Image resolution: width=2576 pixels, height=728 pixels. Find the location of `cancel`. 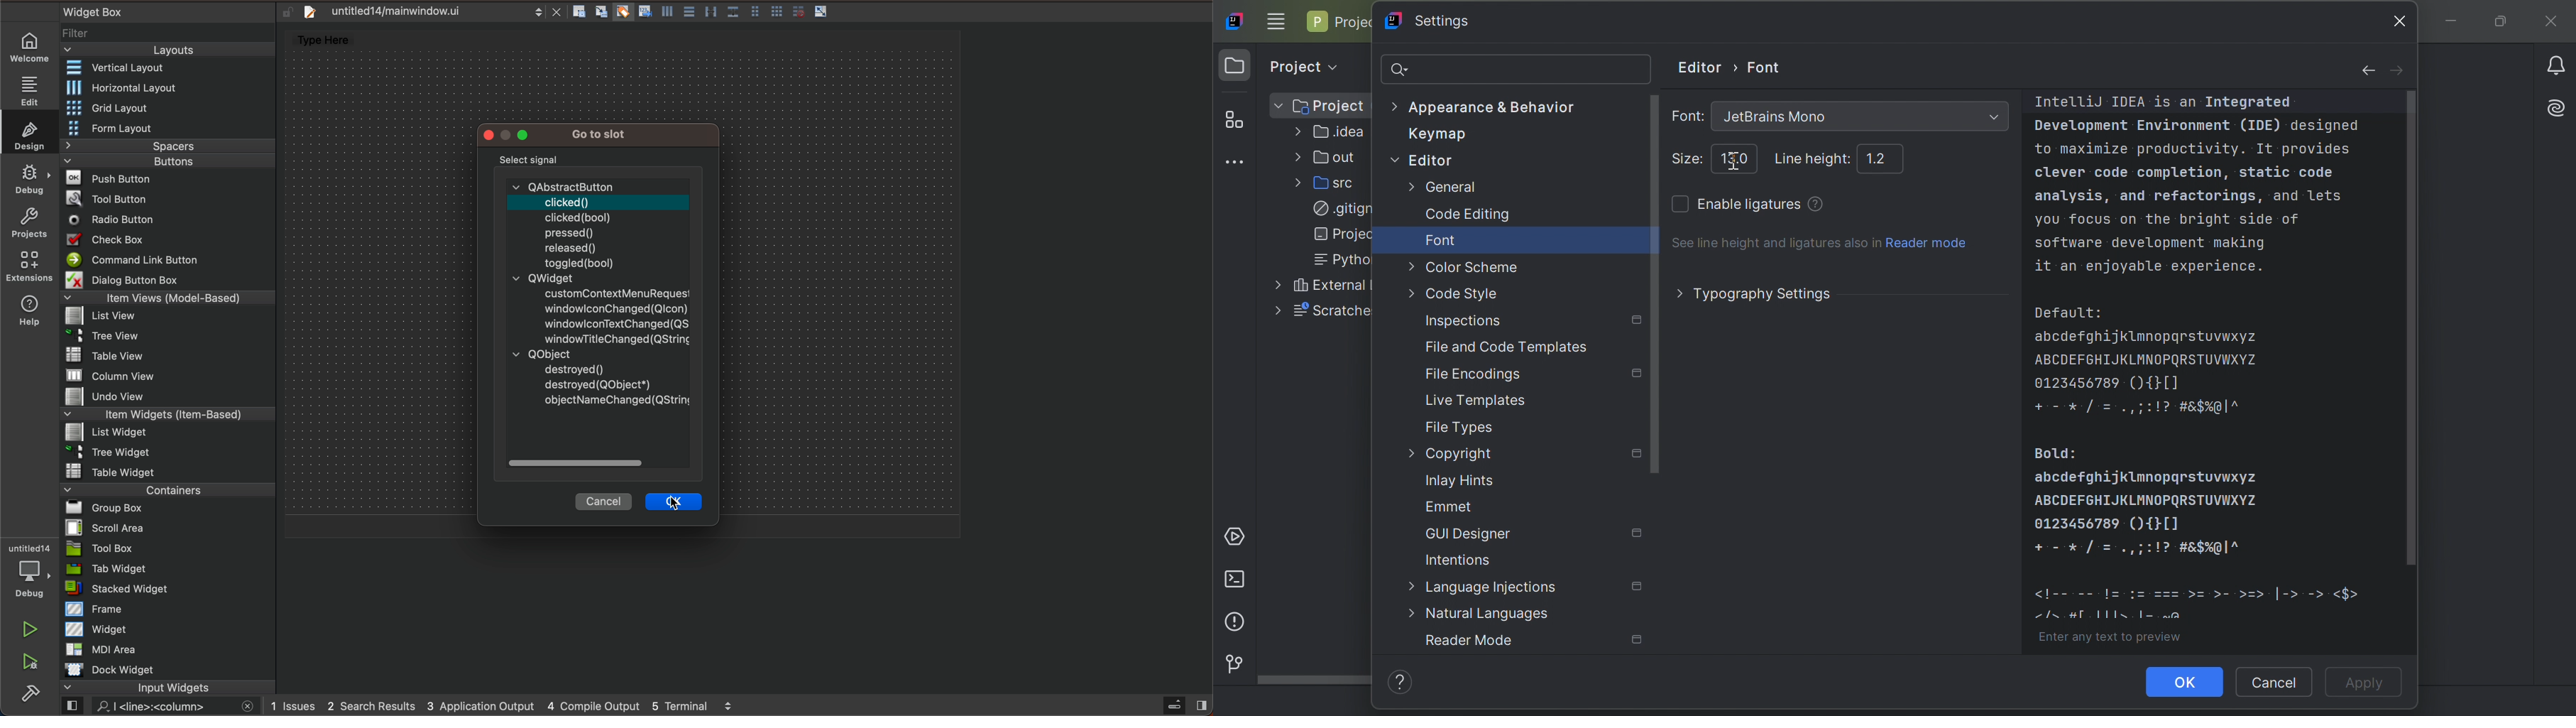

cancel is located at coordinates (604, 500).